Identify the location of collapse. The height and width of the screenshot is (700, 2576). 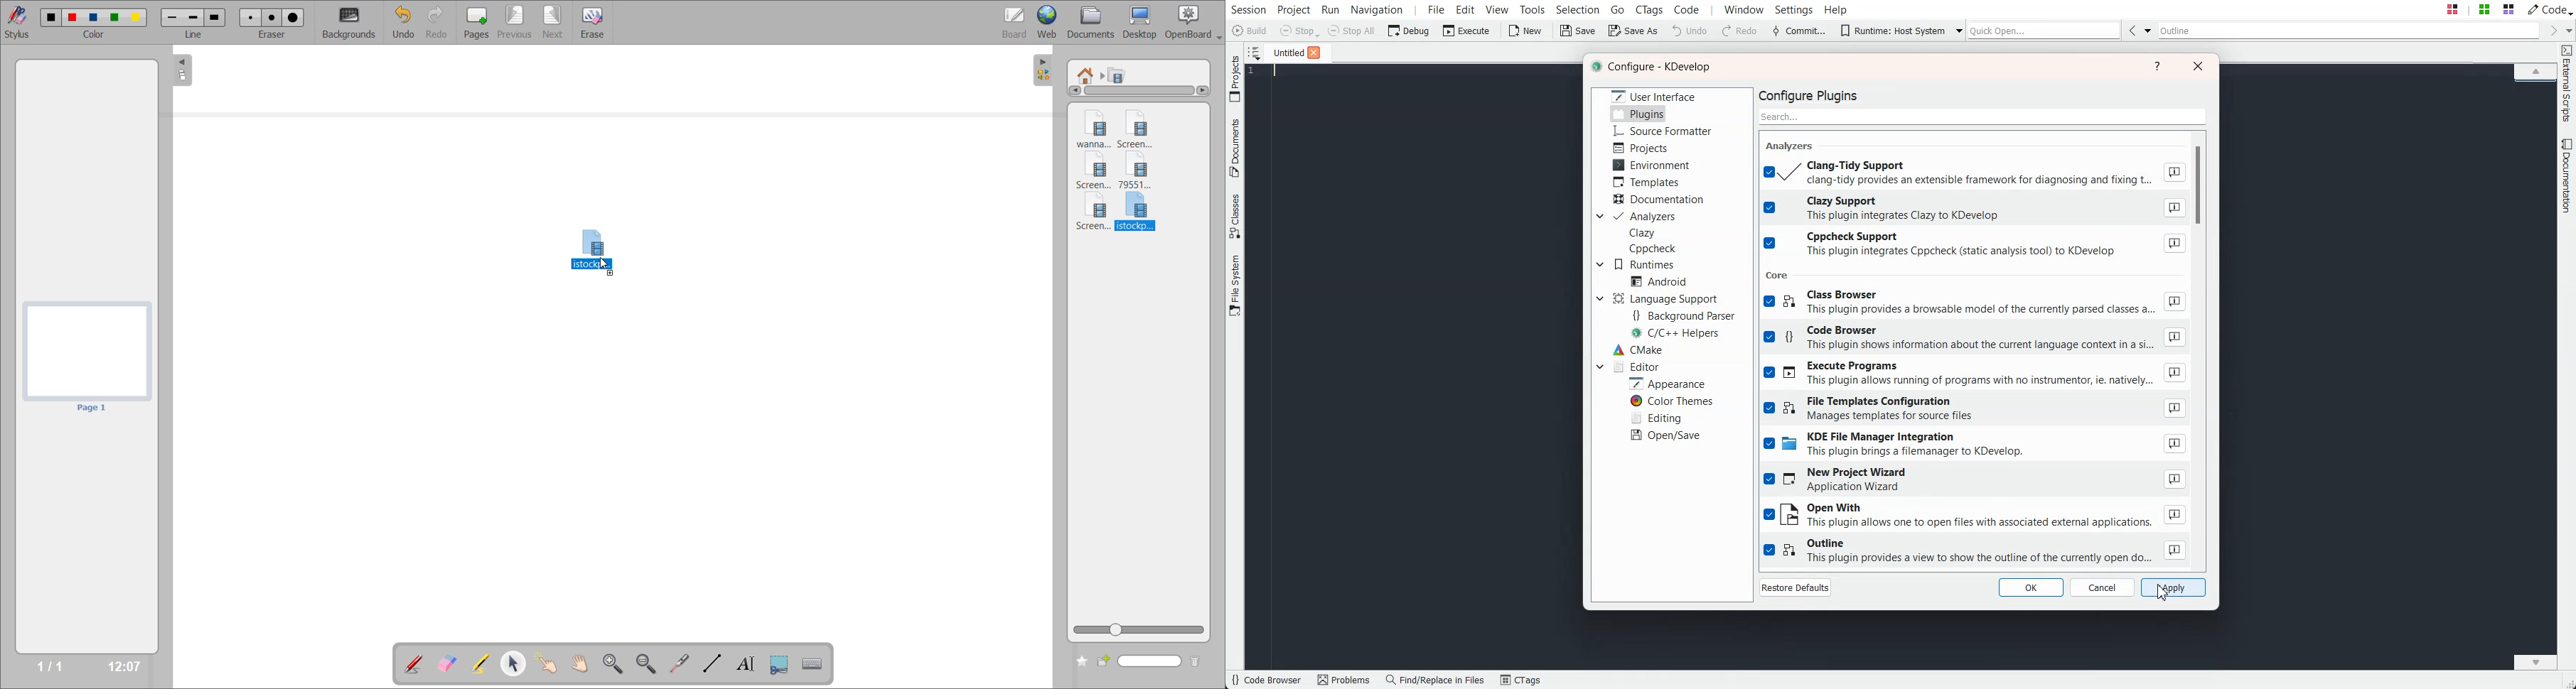
(181, 72).